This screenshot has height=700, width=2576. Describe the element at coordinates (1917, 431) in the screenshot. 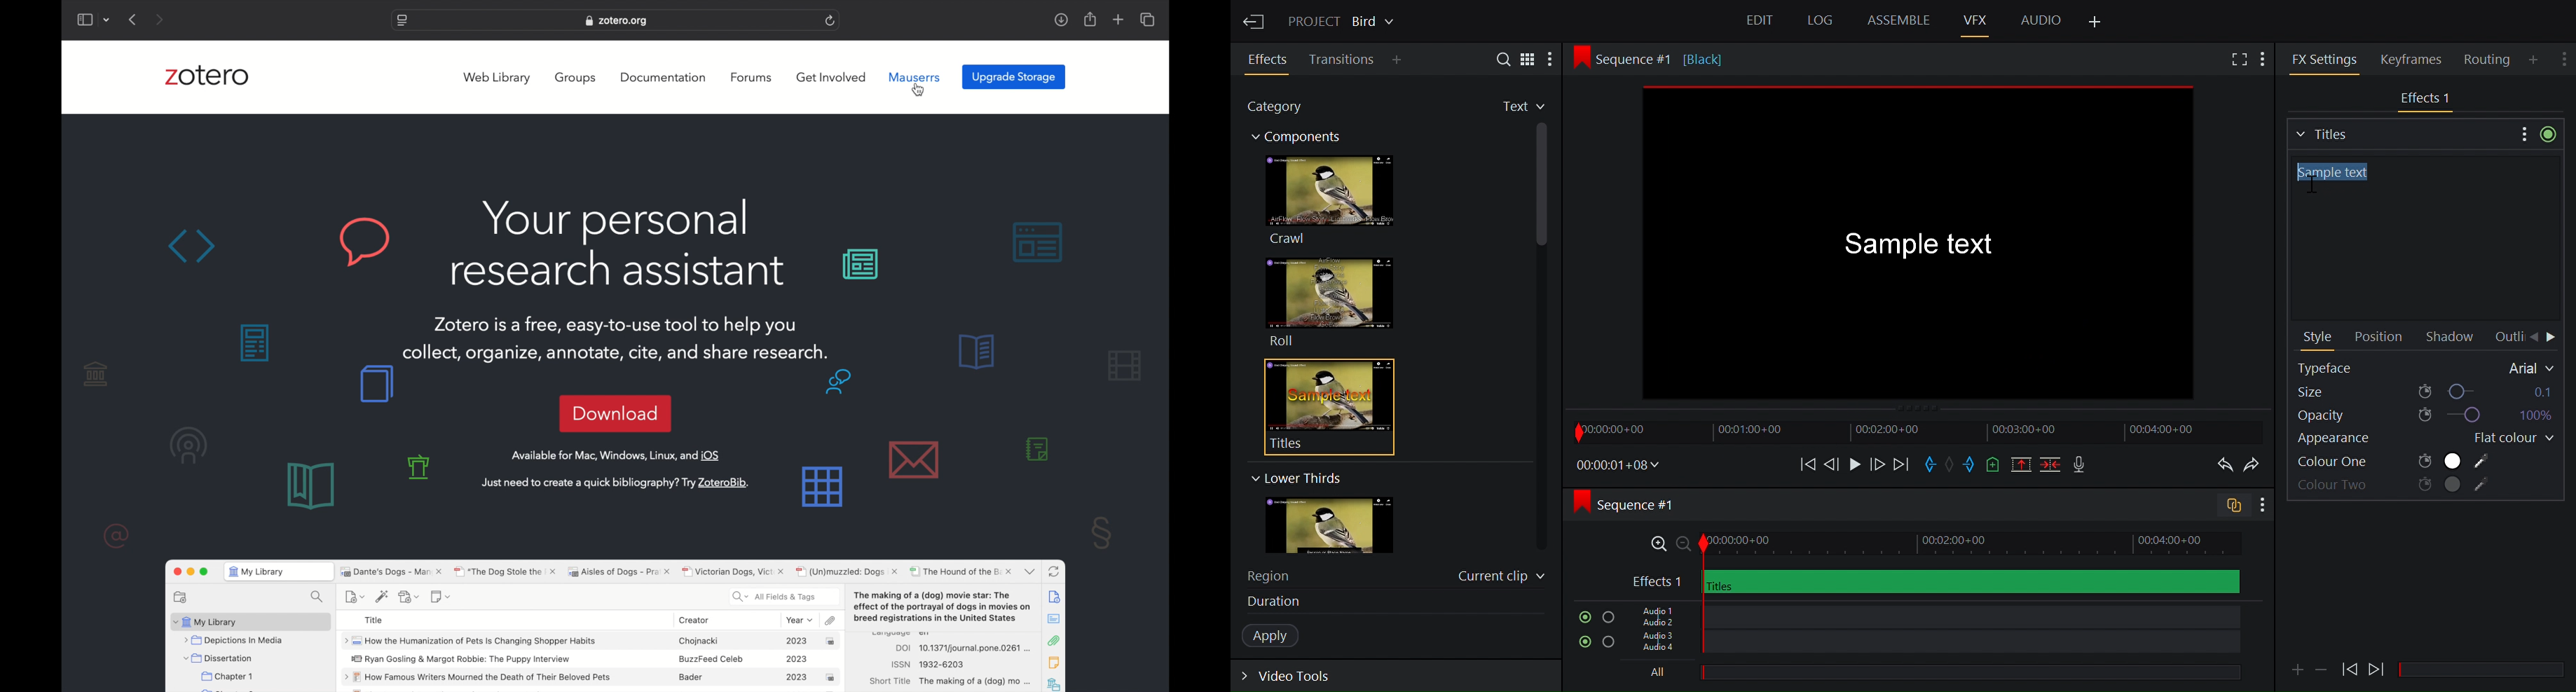

I see `Timeline` at that location.